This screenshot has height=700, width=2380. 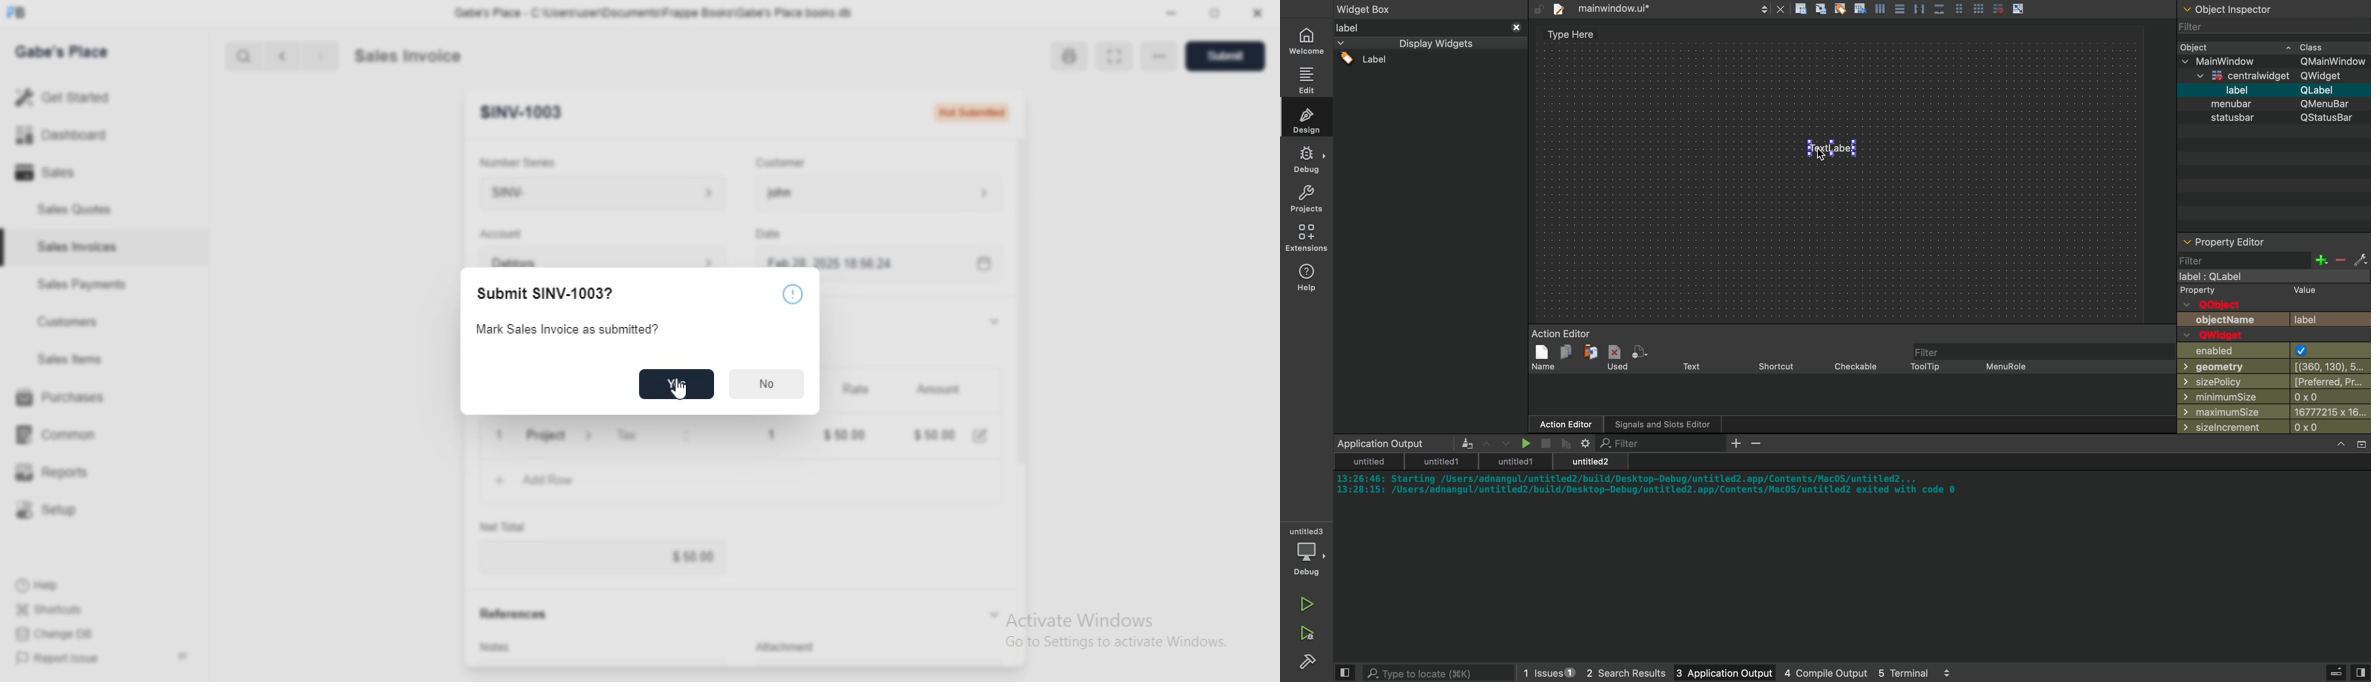 I want to click on Type Here, so click(x=1570, y=34).